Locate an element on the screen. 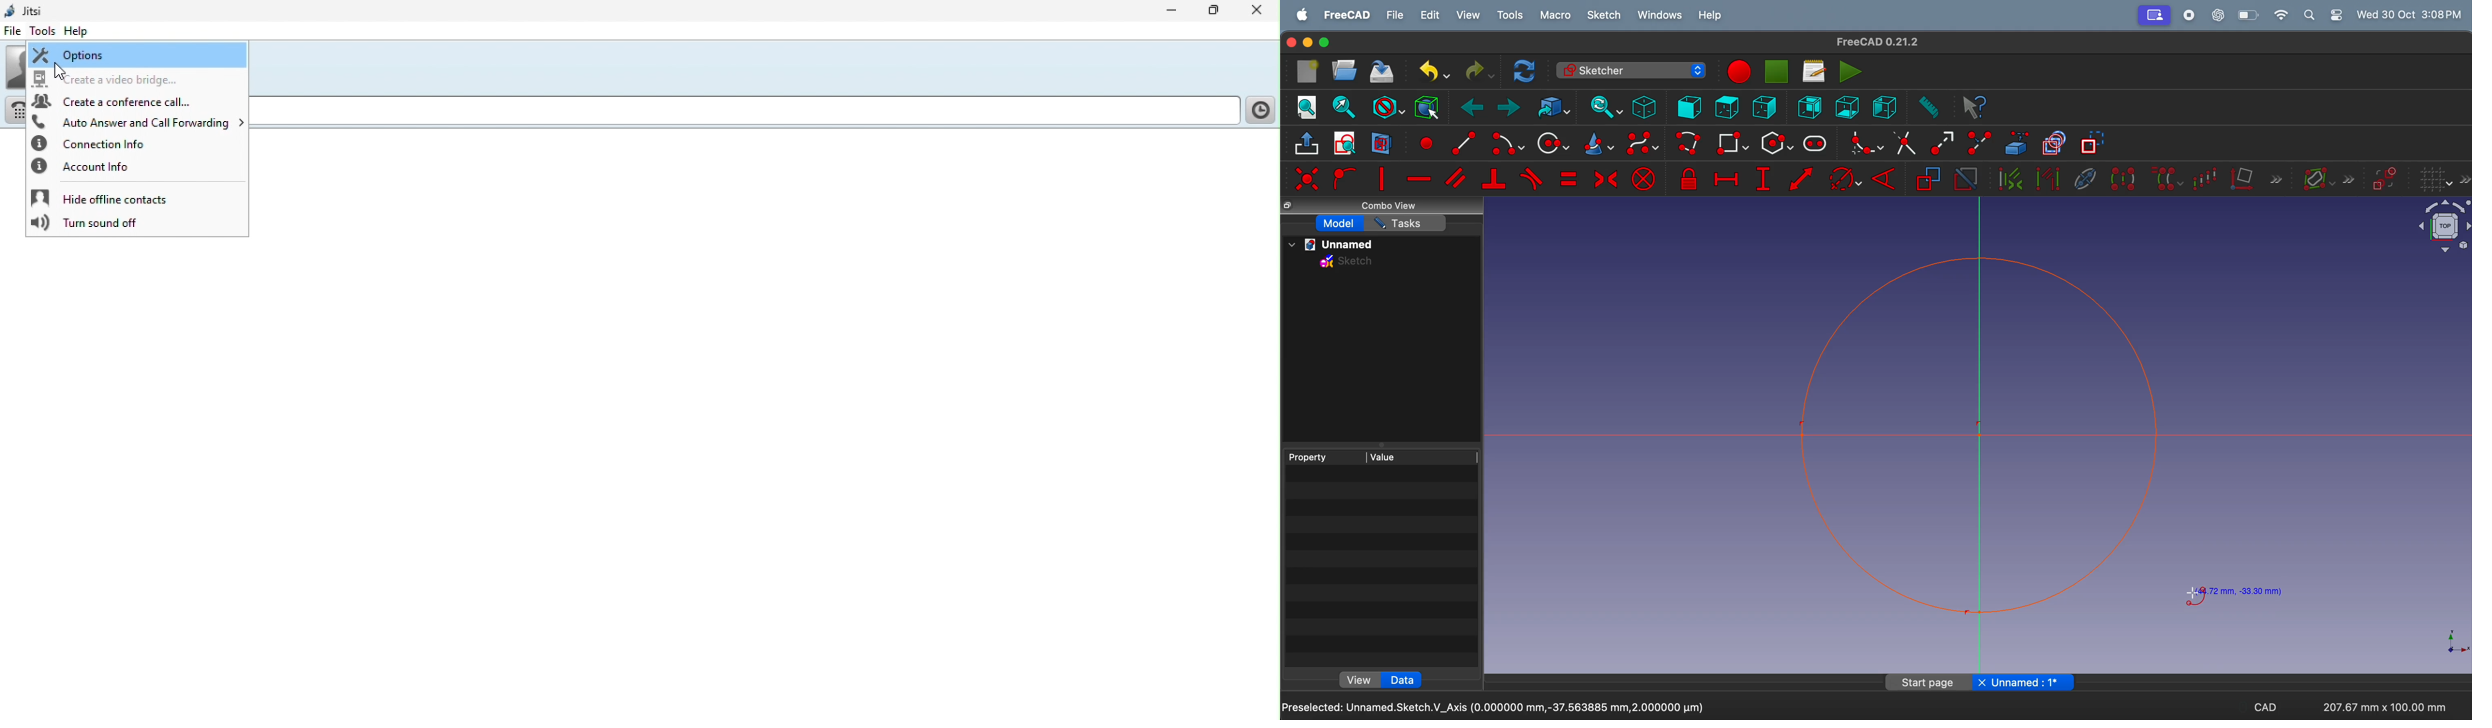 The image size is (2492, 728). sketch is located at coordinates (1347, 263).